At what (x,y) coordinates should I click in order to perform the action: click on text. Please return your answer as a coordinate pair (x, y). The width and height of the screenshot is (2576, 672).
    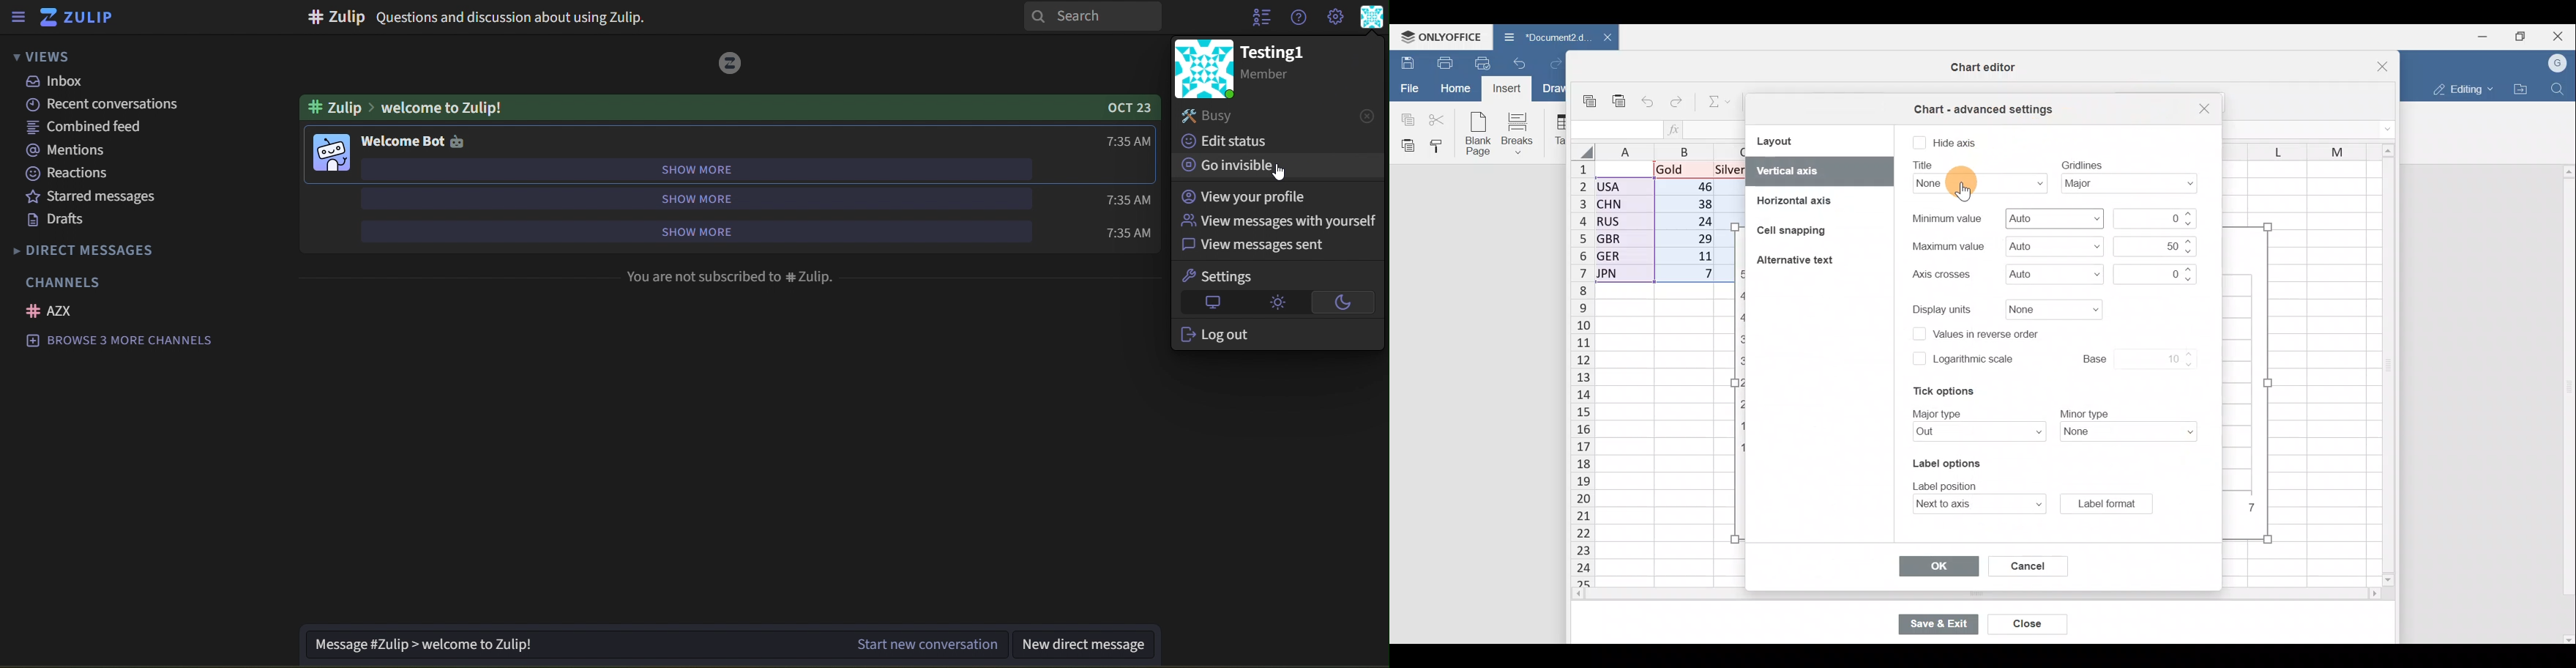
    Looking at the image, I should click on (1947, 246).